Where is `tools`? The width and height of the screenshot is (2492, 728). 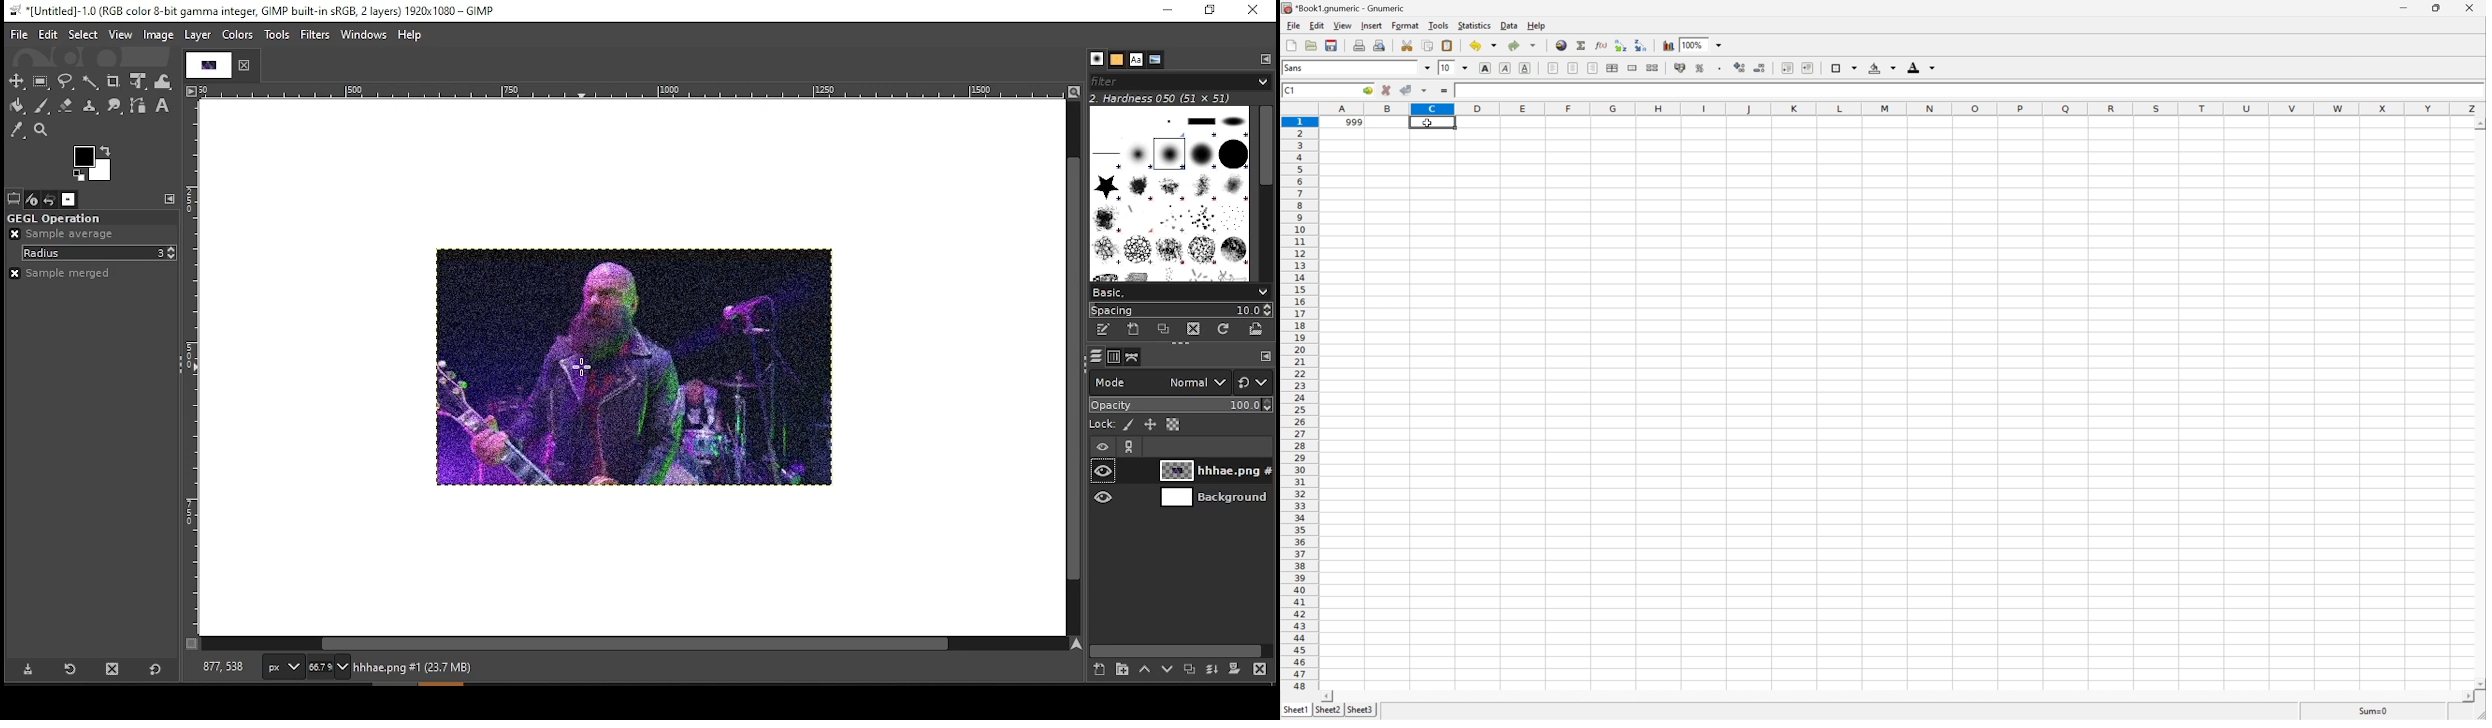 tools is located at coordinates (277, 37).